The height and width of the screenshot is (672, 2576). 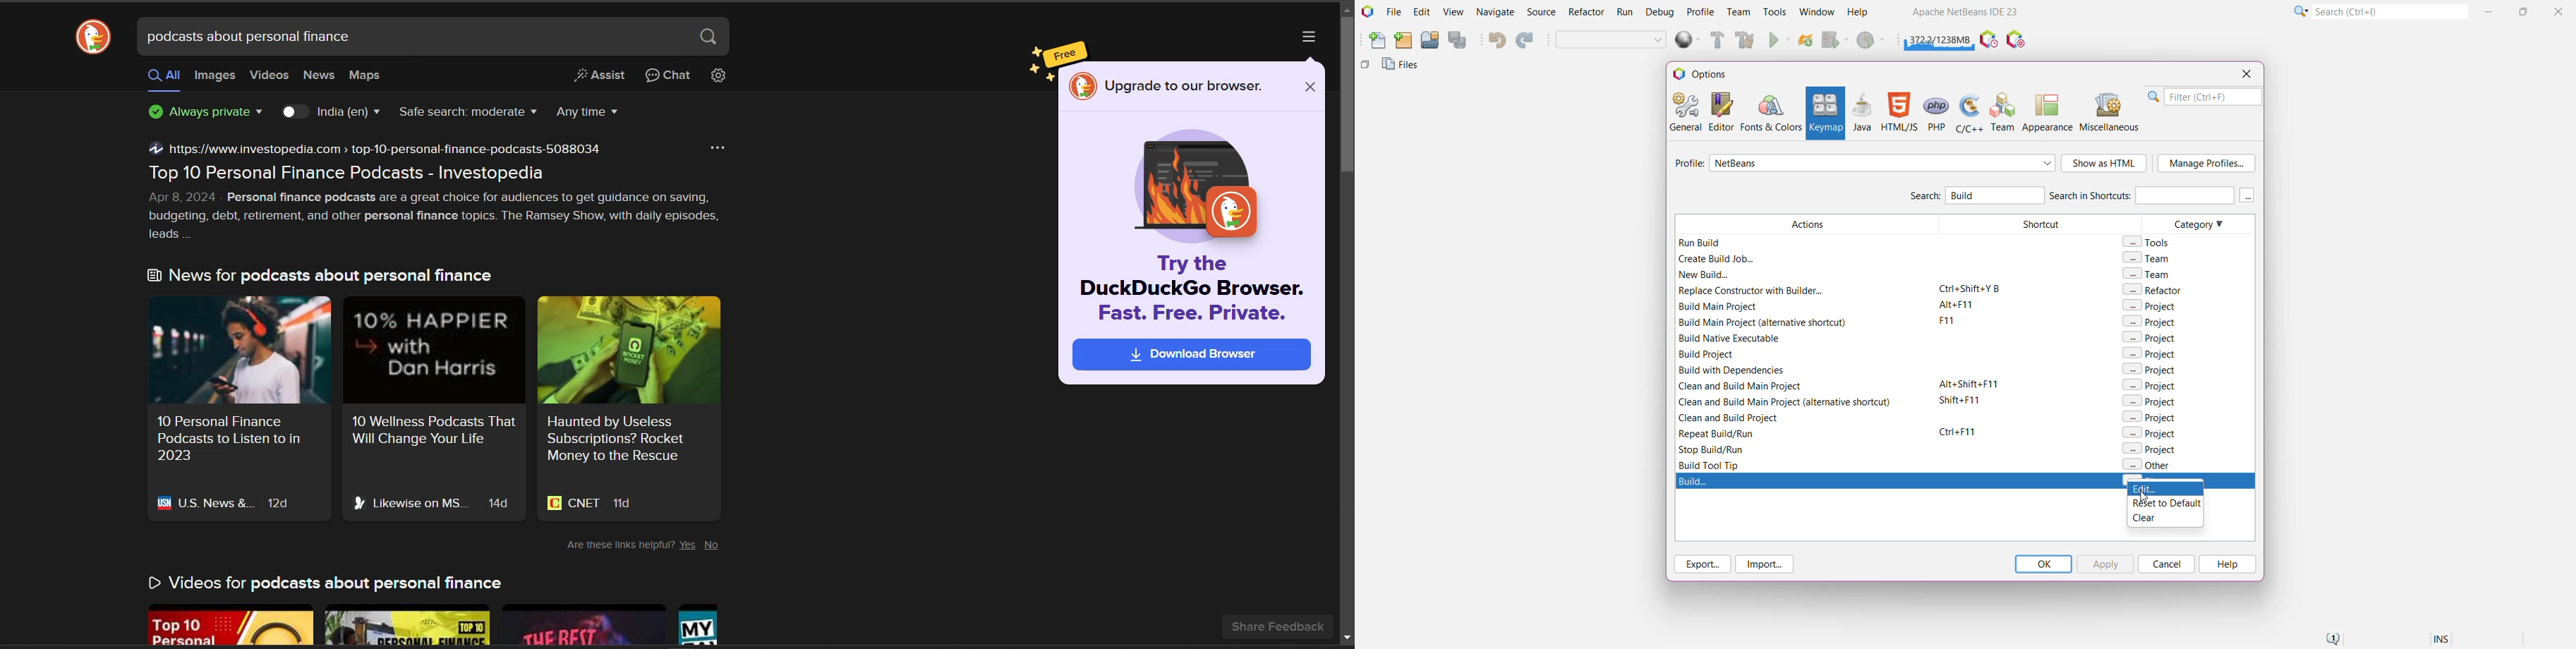 I want to click on Upgrade to our browser., so click(x=1170, y=87).